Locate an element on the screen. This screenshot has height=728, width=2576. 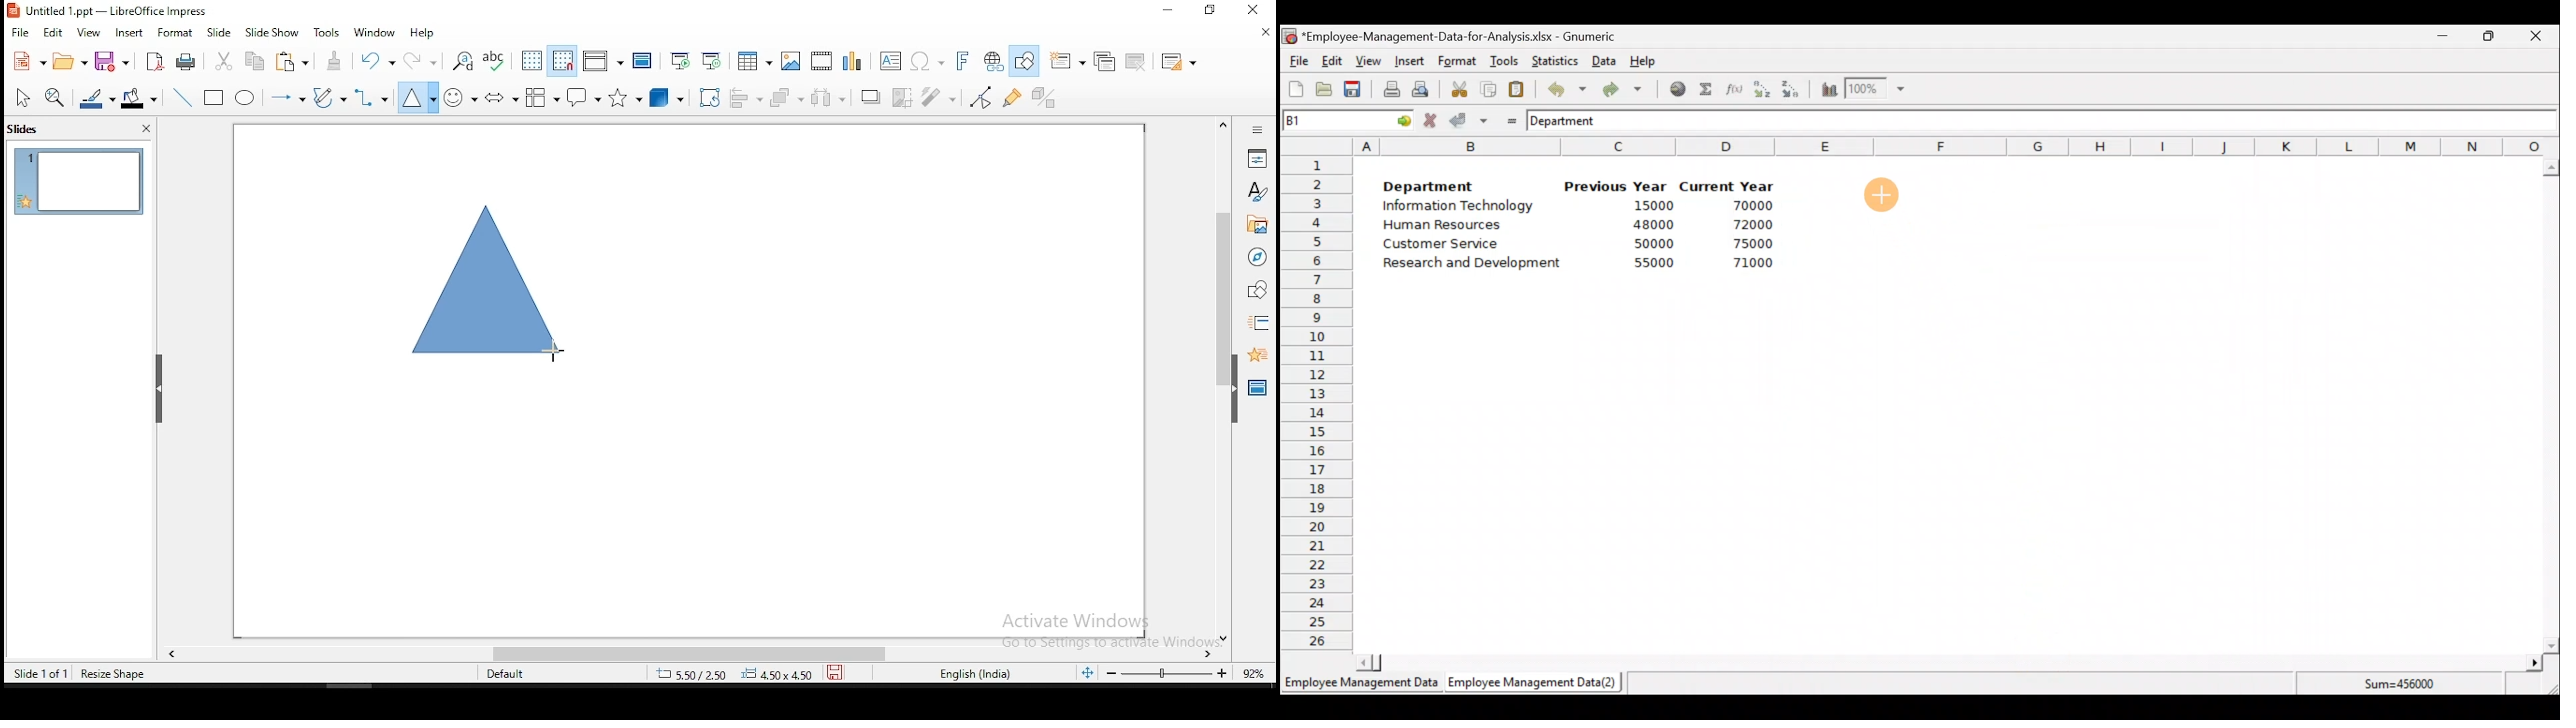
Close is located at coordinates (2535, 38).